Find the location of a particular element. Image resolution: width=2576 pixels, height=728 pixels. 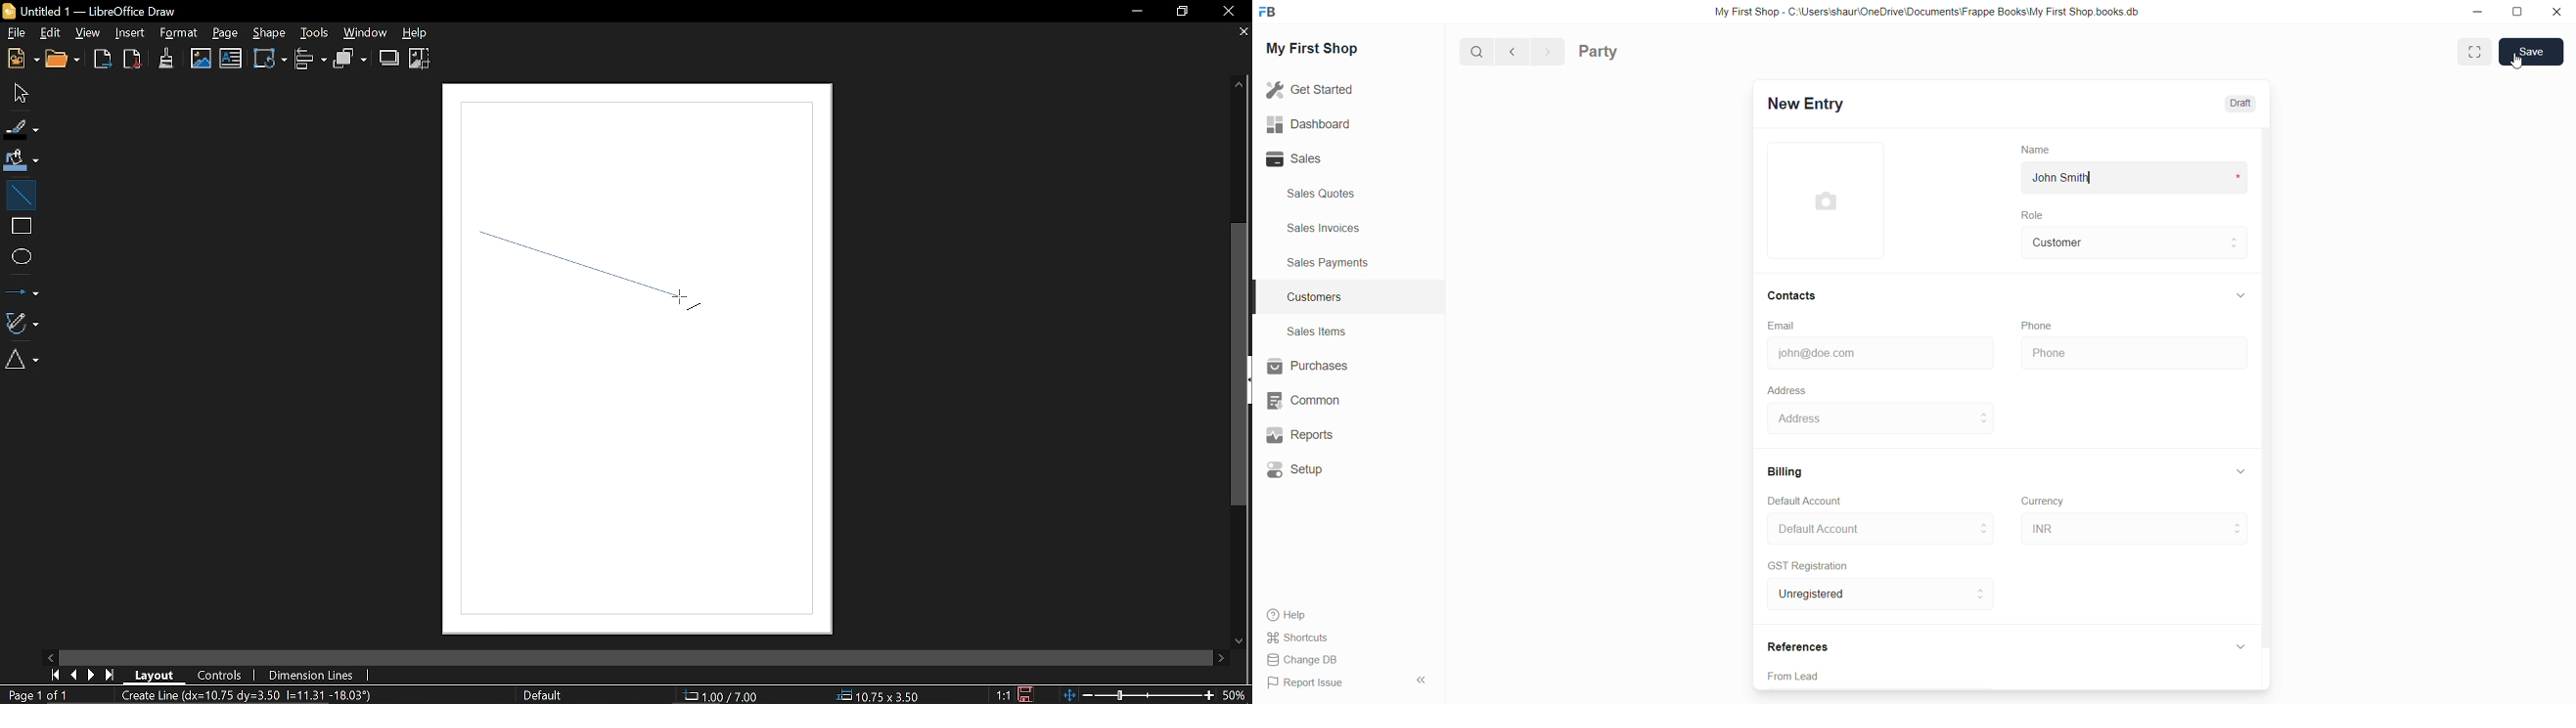

New is located at coordinates (21, 60).